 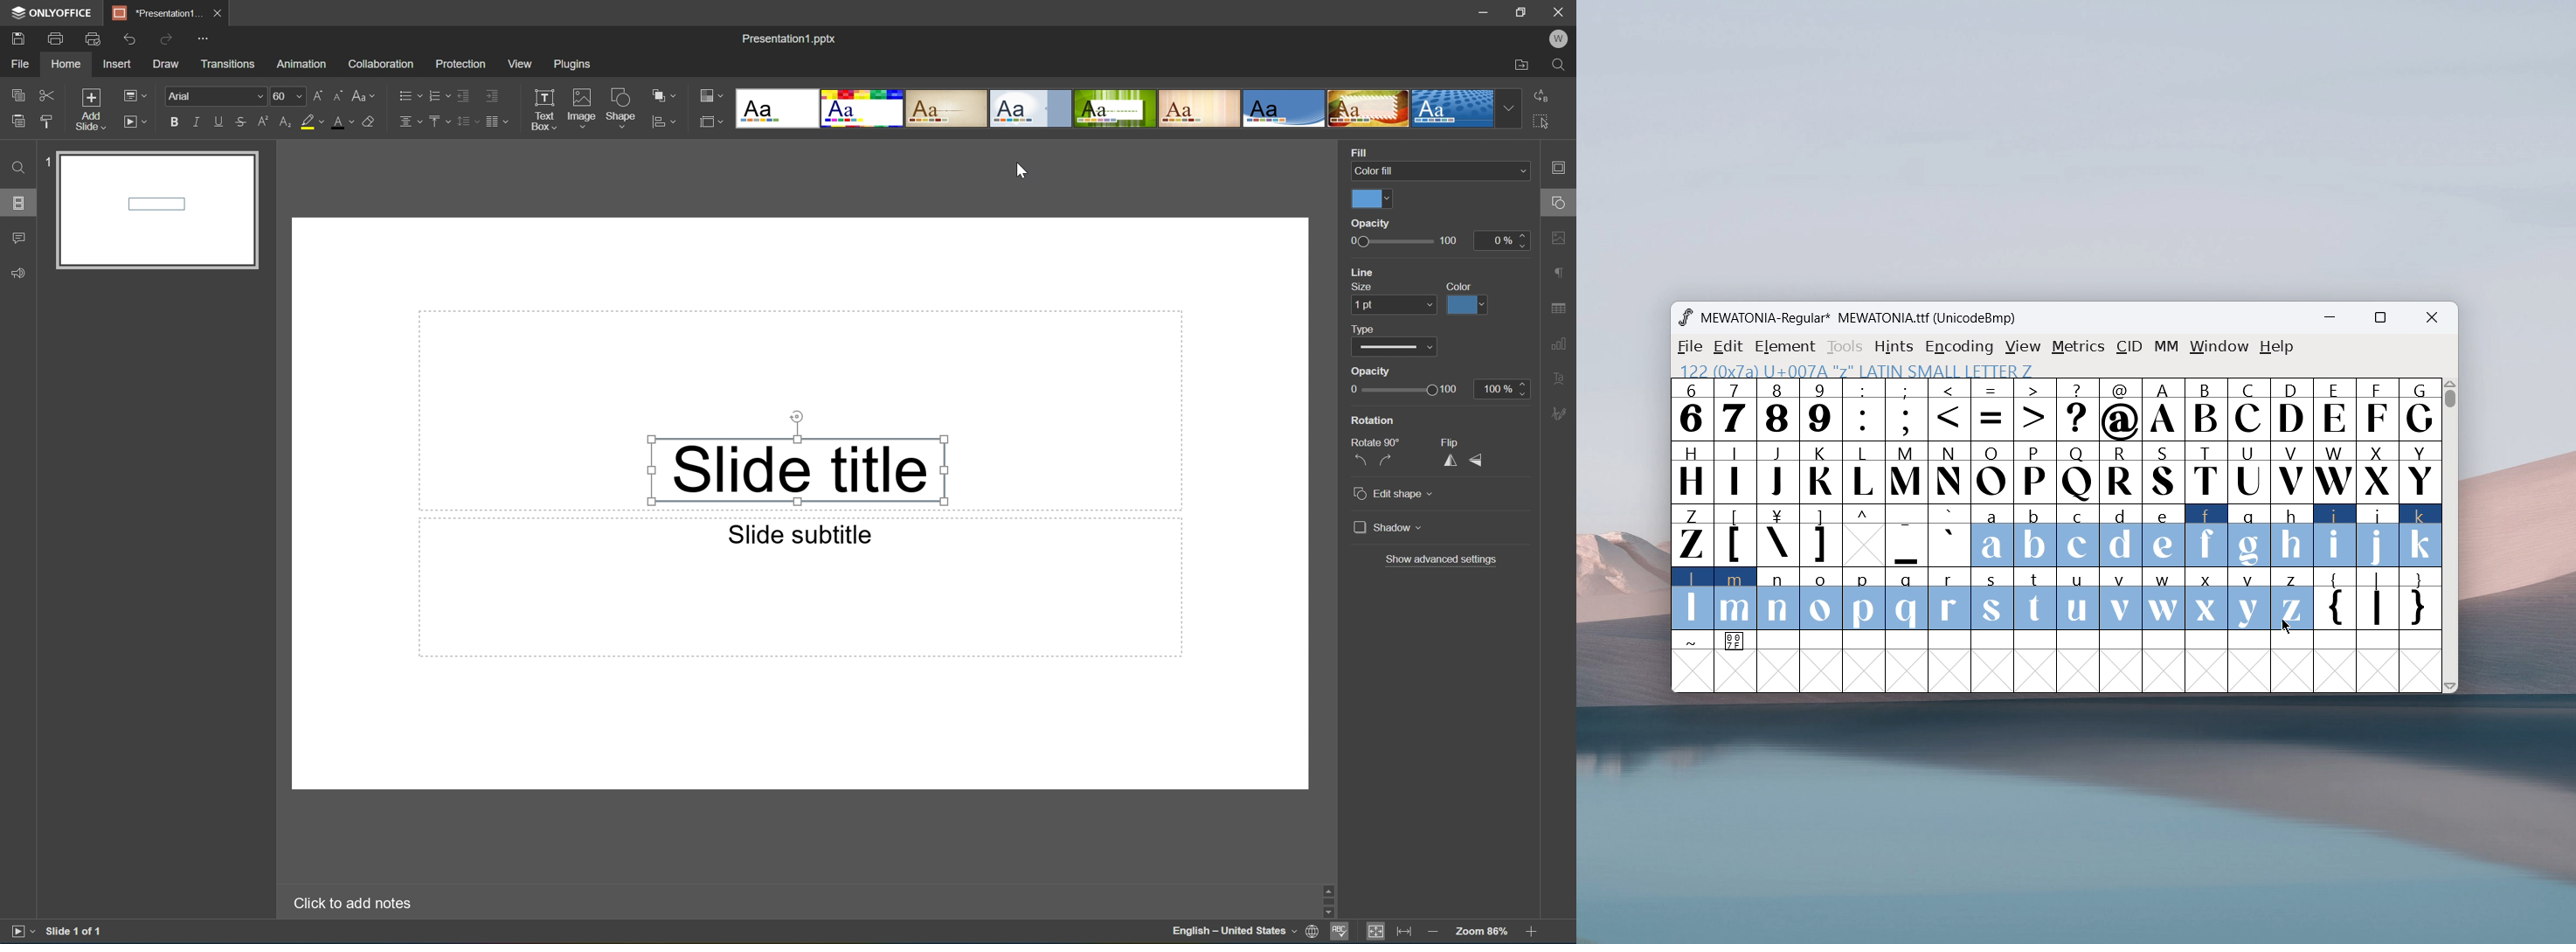 I want to click on Open file location, so click(x=1521, y=65).